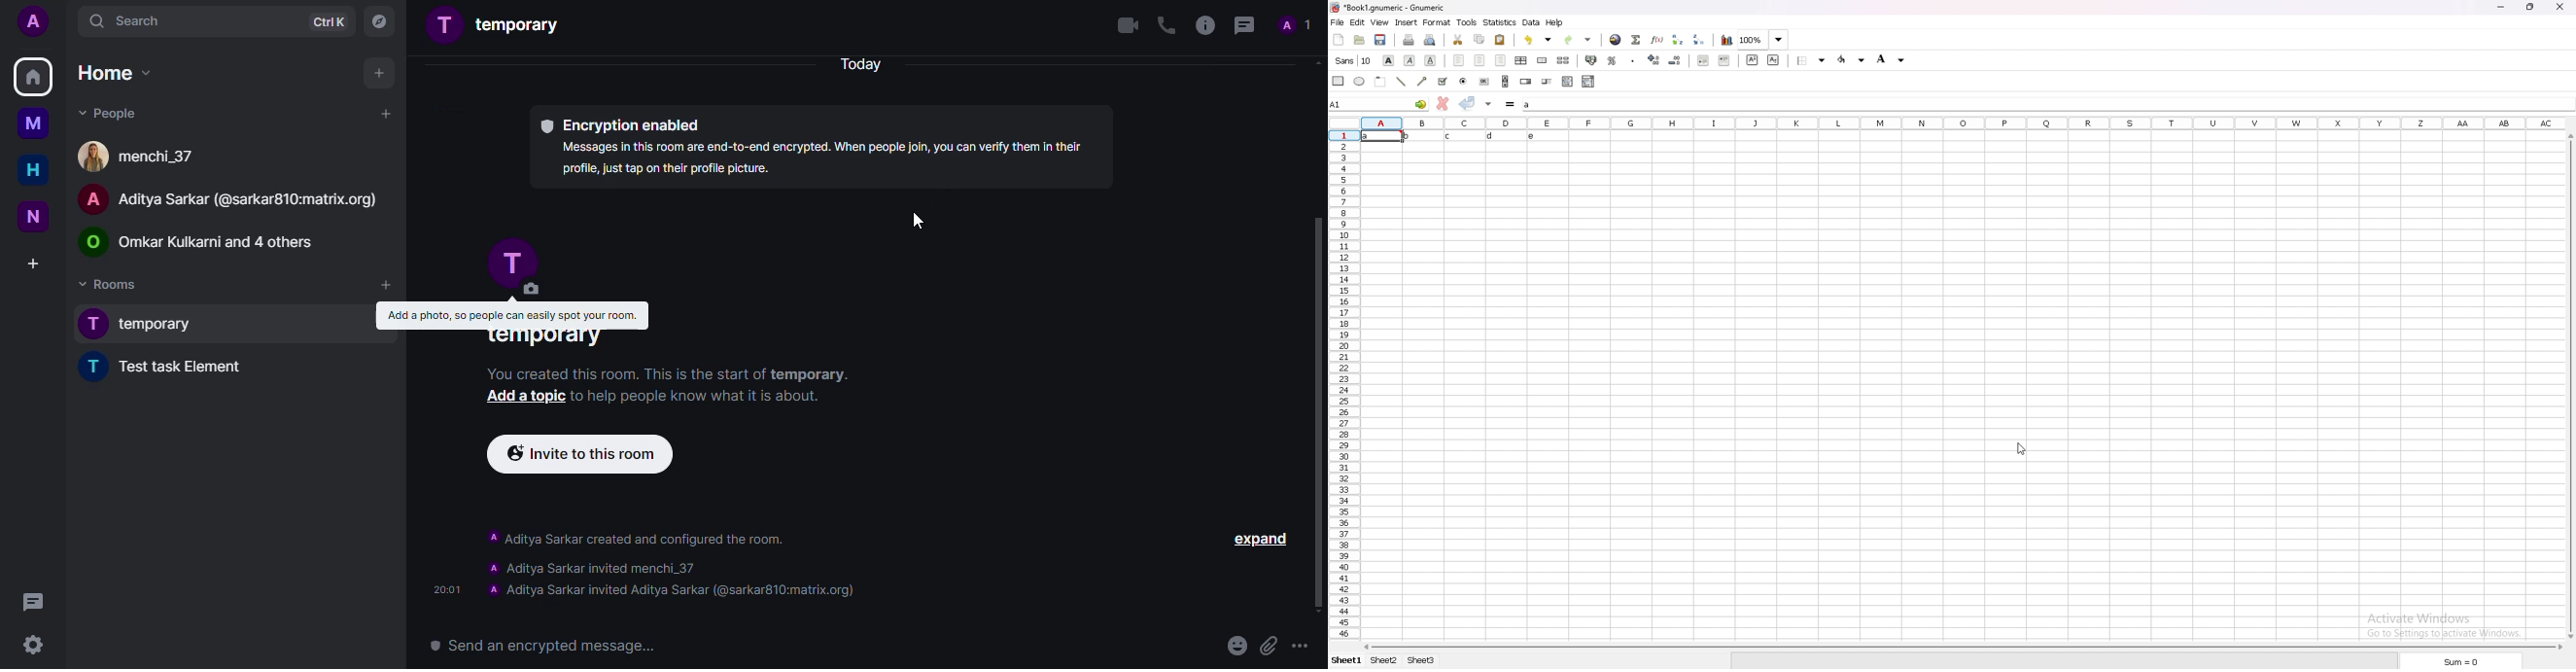 Image resolution: width=2576 pixels, height=672 pixels. Describe the element at coordinates (1429, 40) in the screenshot. I see `print preview` at that location.